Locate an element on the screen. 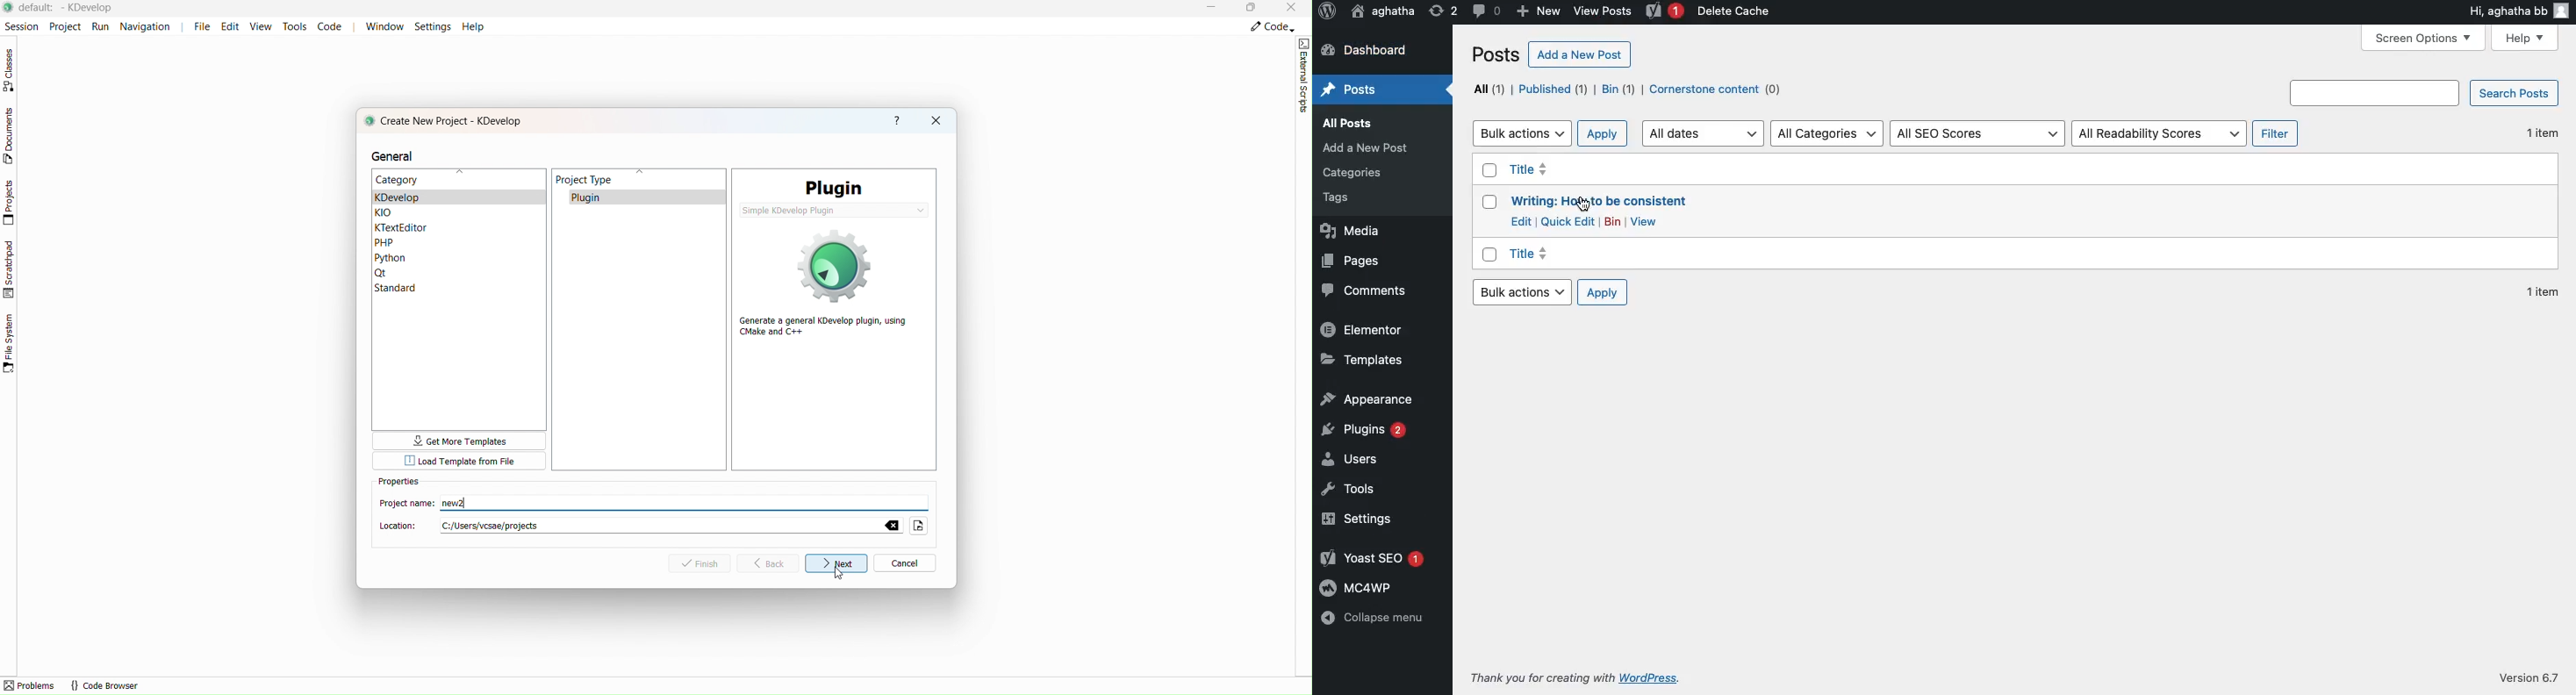  Revision is located at coordinates (1444, 11).